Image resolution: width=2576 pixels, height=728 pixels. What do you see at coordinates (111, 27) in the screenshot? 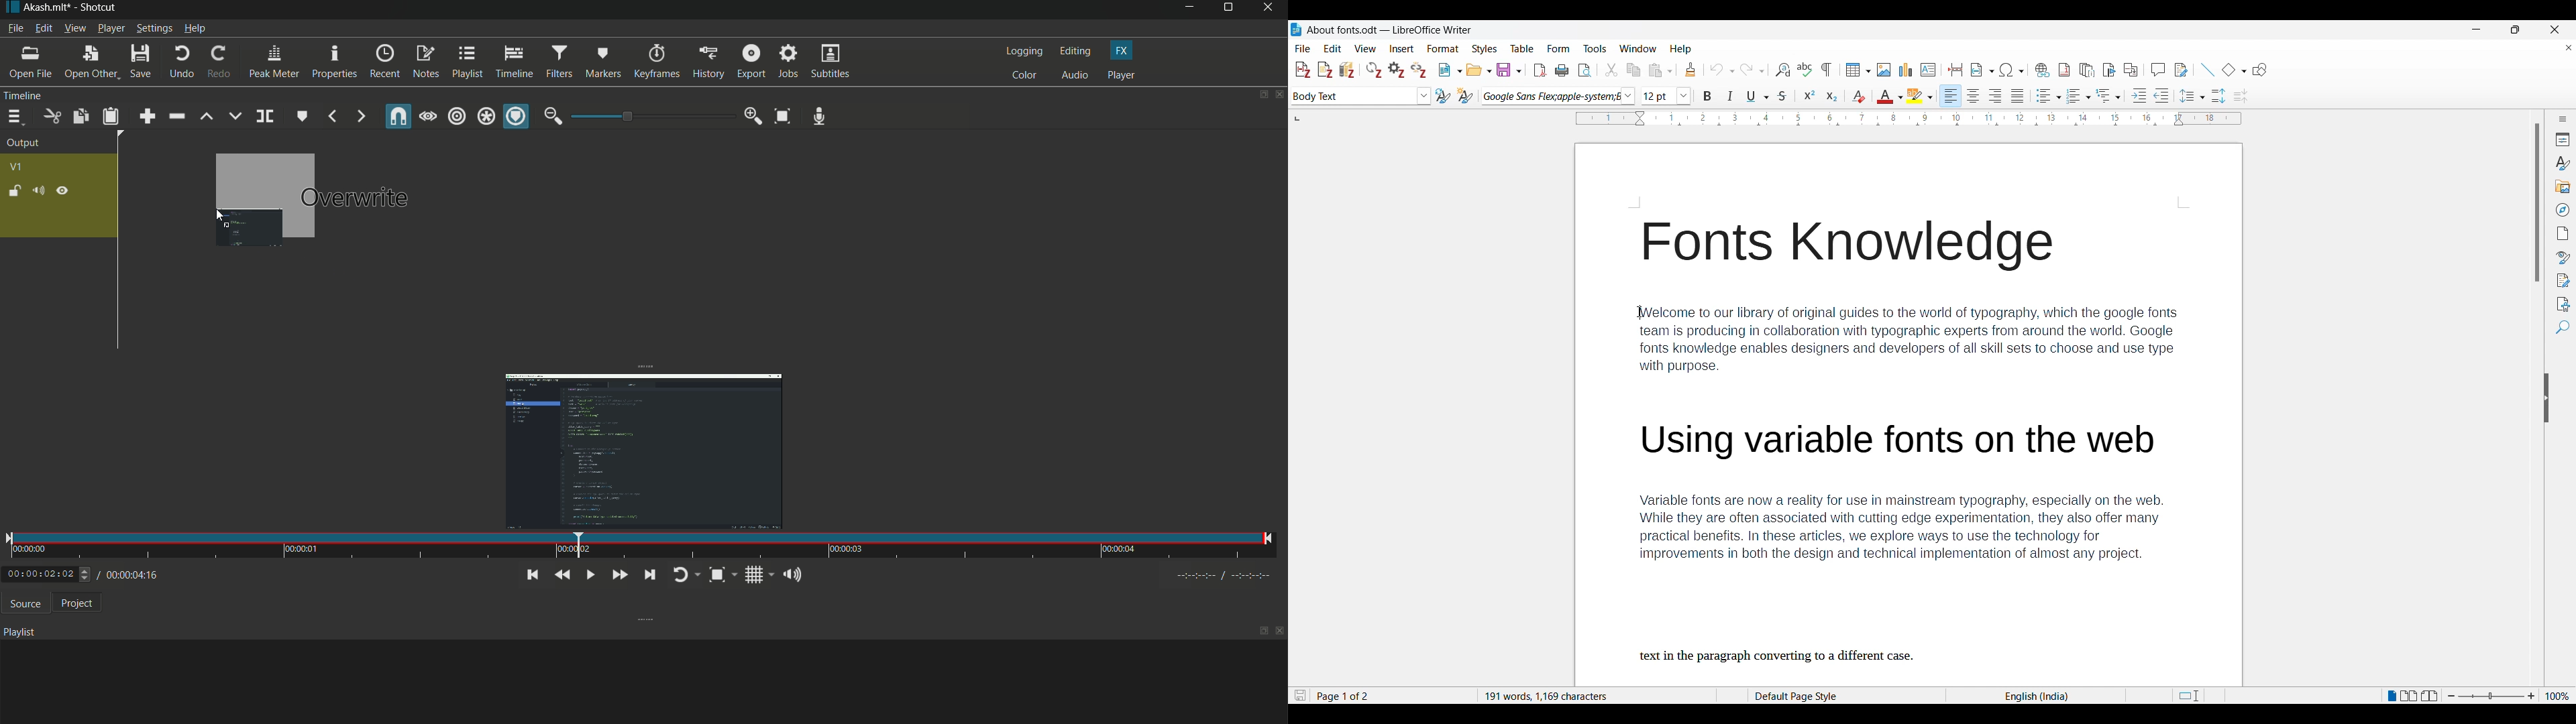
I see `player menu` at bounding box center [111, 27].